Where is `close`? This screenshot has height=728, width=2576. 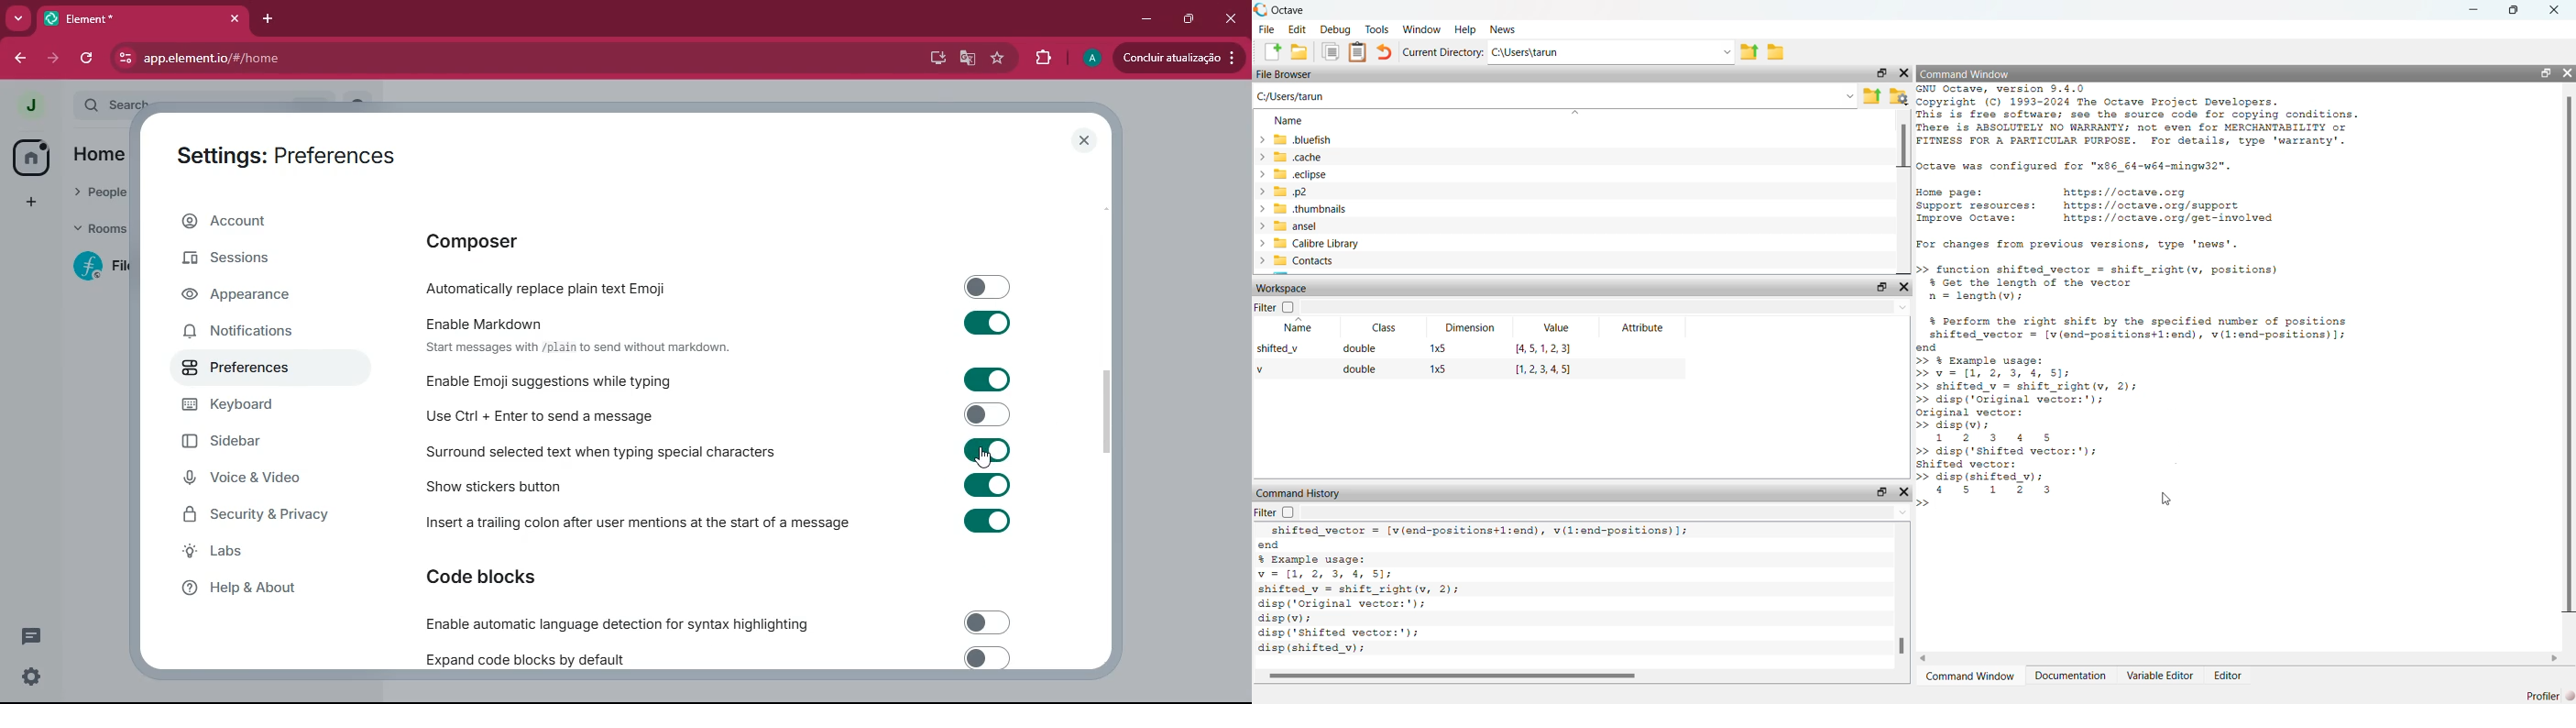 close is located at coordinates (1086, 142).